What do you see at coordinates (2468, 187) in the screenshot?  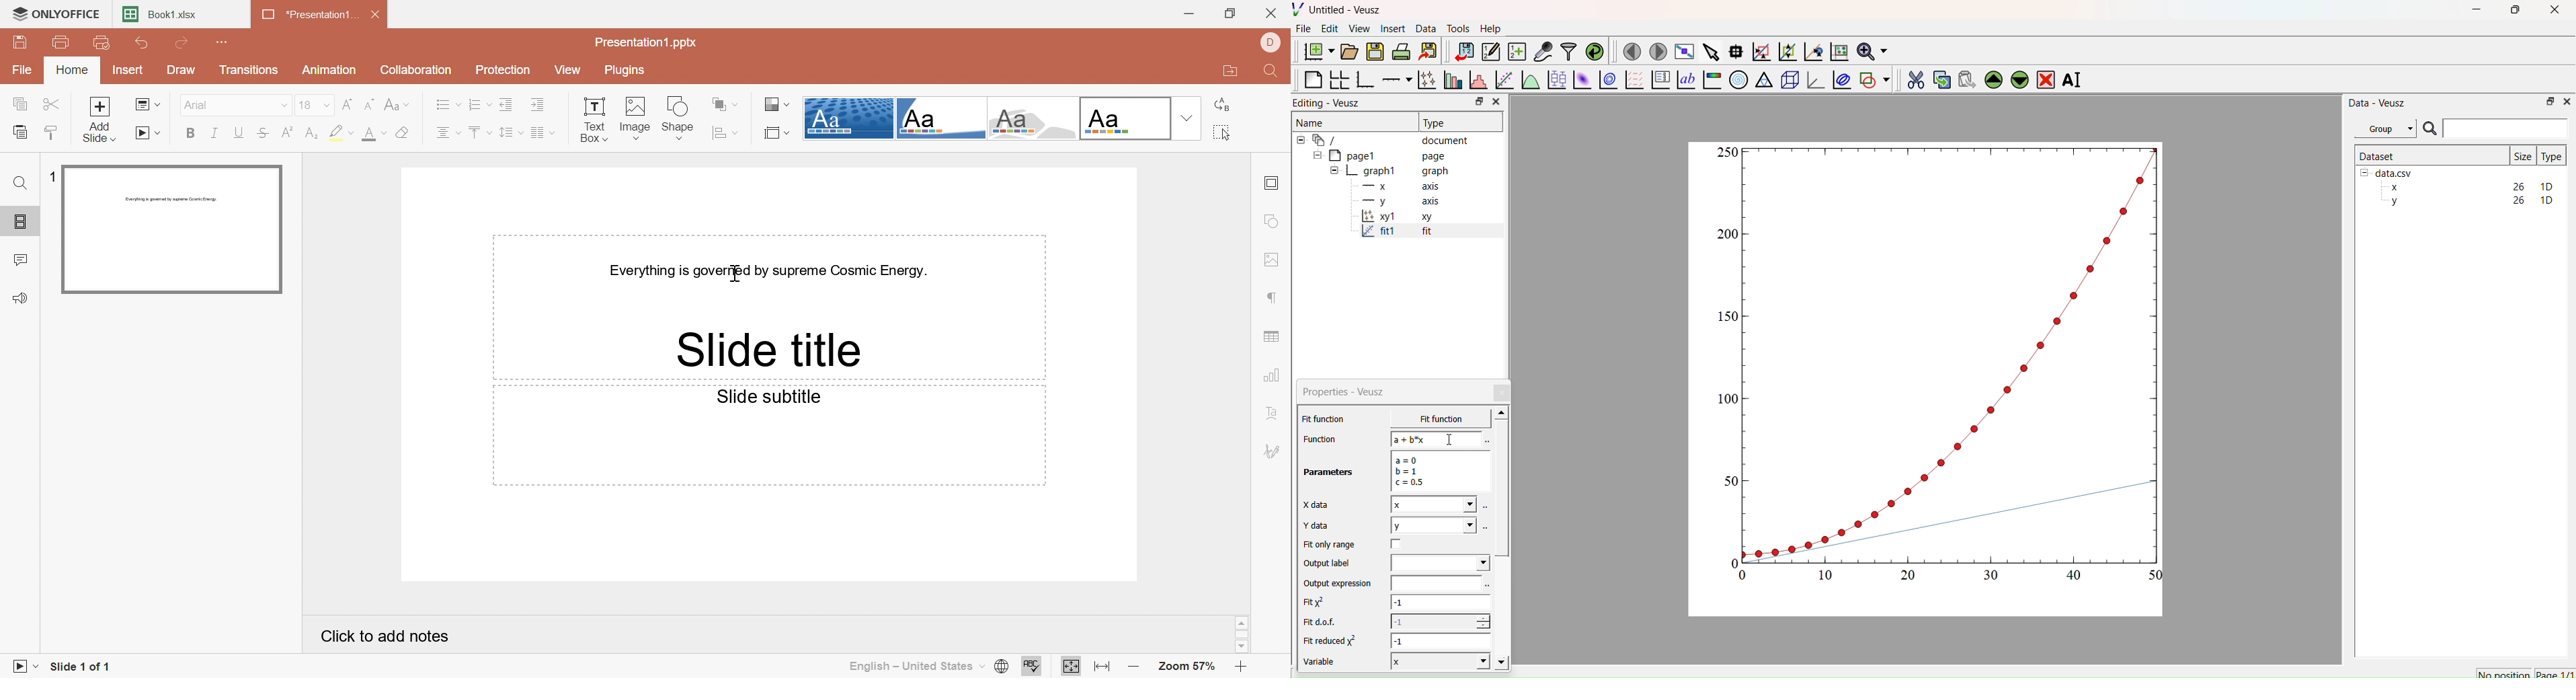 I see `x 26 1D` at bounding box center [2468, 187].